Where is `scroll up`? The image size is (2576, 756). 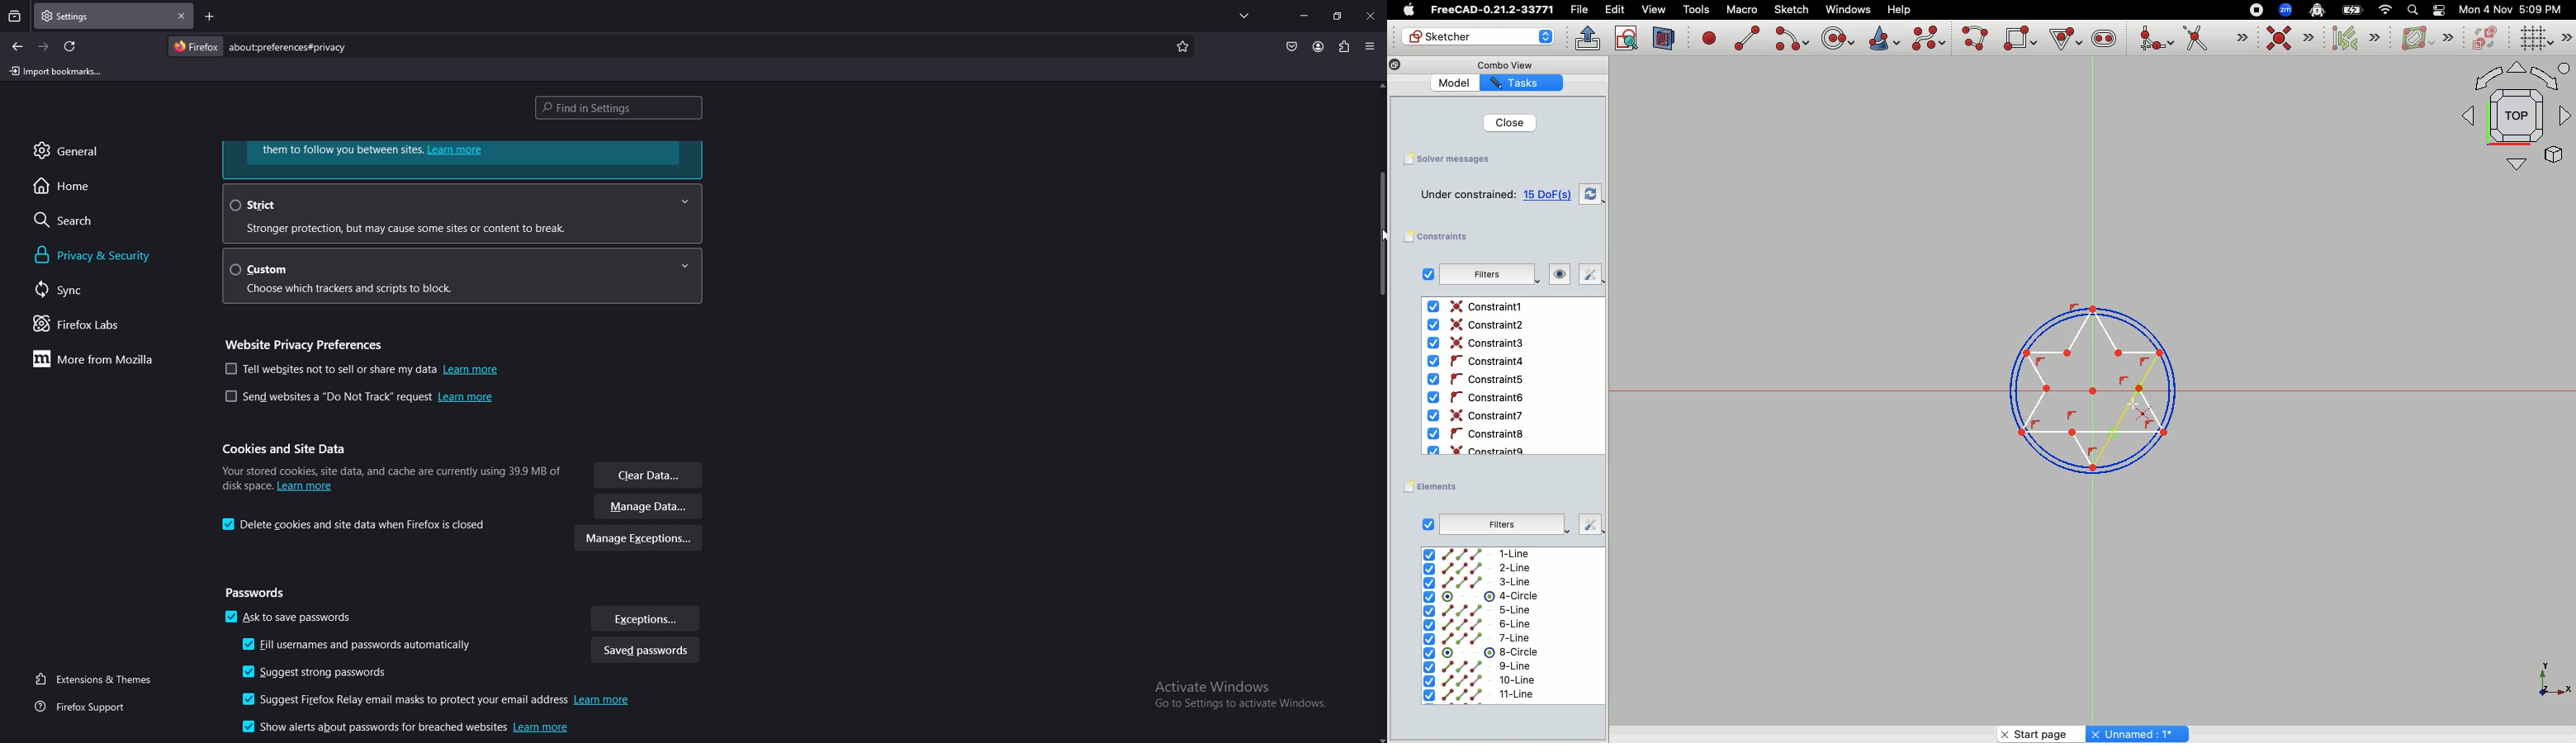
scroll up is located at coordinates (1379, 86).